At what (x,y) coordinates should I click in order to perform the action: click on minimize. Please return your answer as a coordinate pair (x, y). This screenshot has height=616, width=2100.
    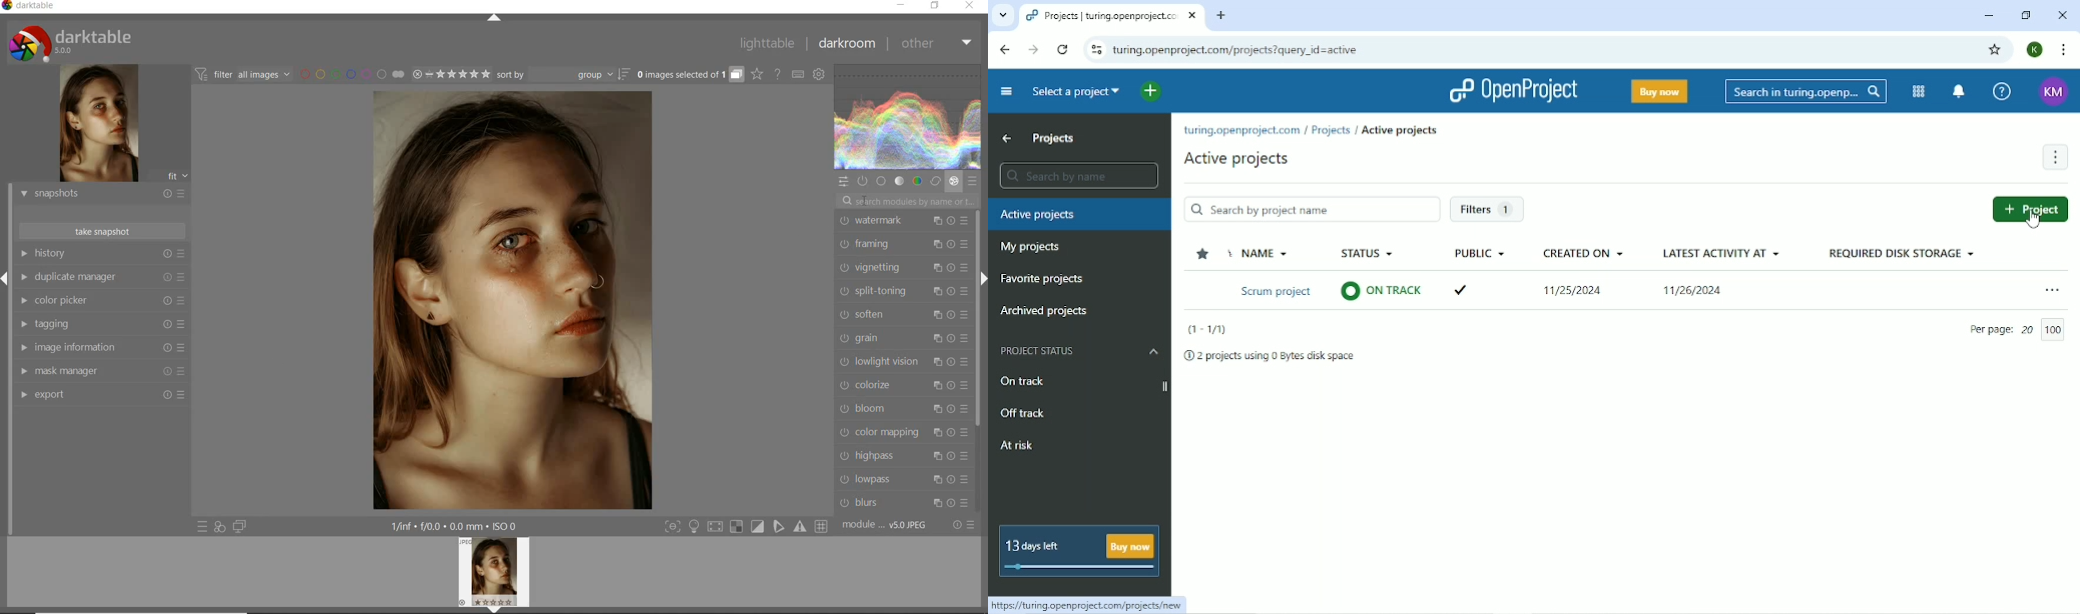
    Looking at the image, I should click on (900, 5).